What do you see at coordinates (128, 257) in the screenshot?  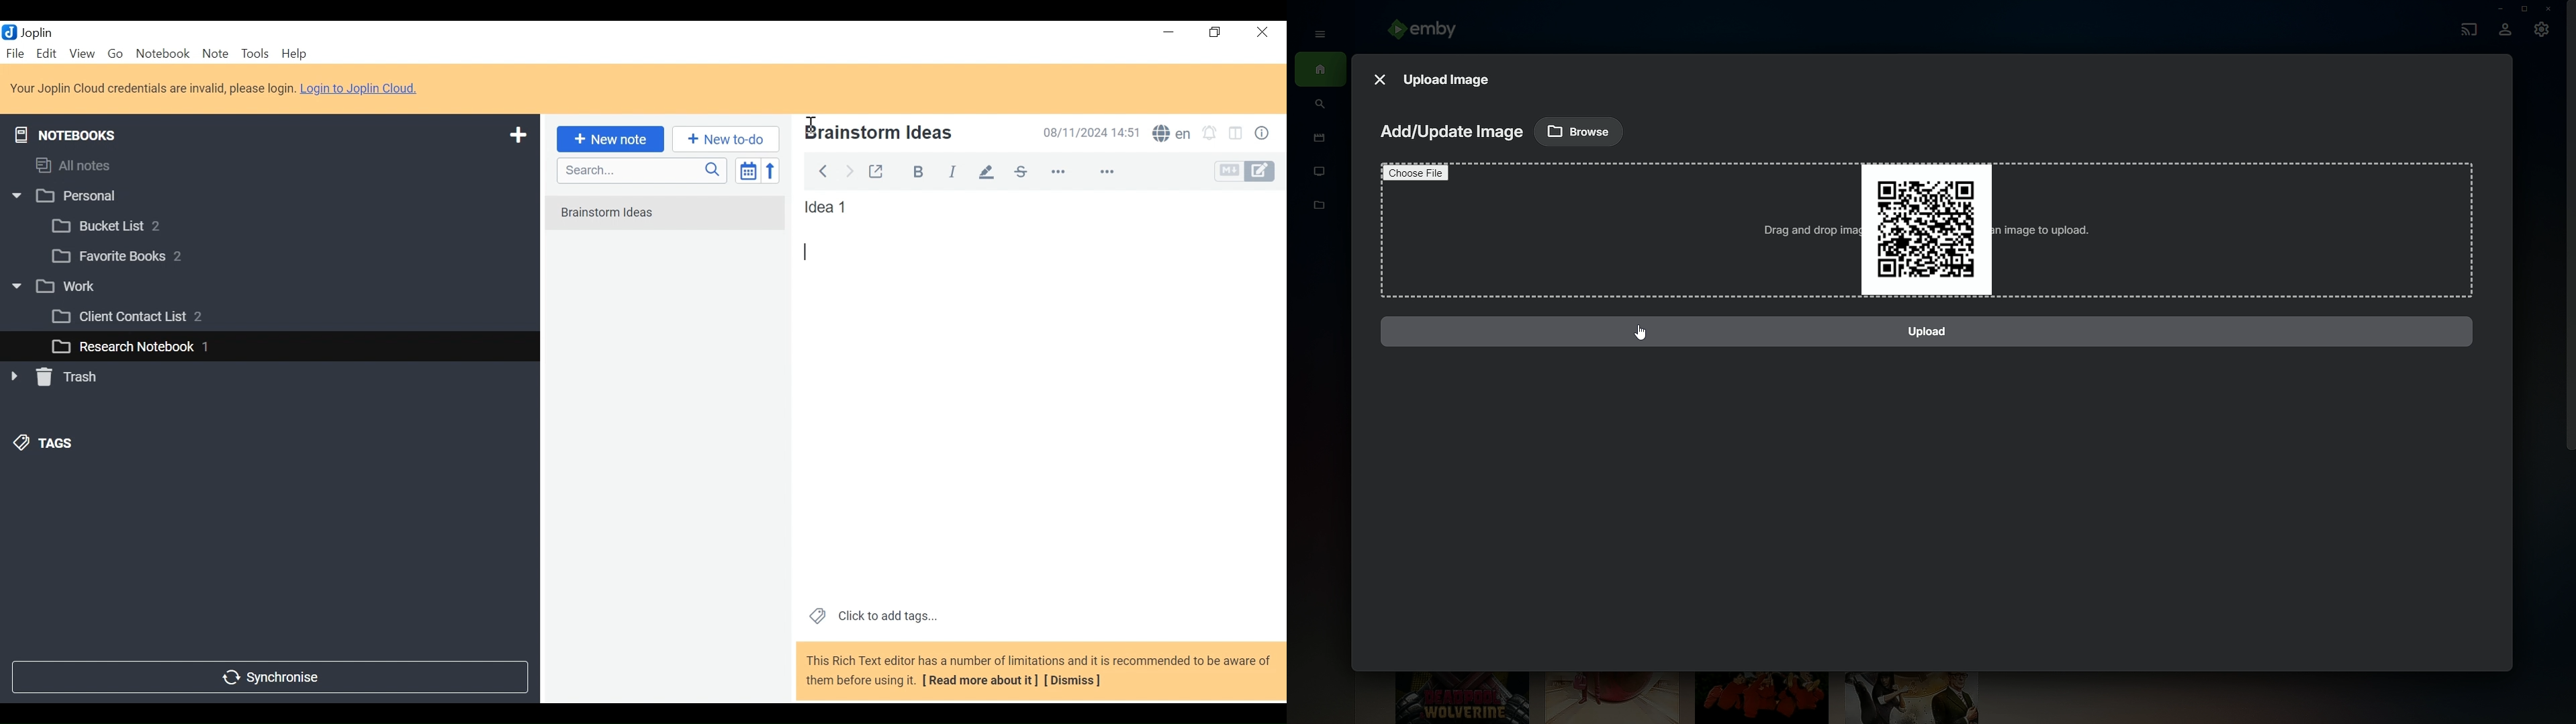 I see `[3 Favorite Books 2` at bounding box center [128, 257].